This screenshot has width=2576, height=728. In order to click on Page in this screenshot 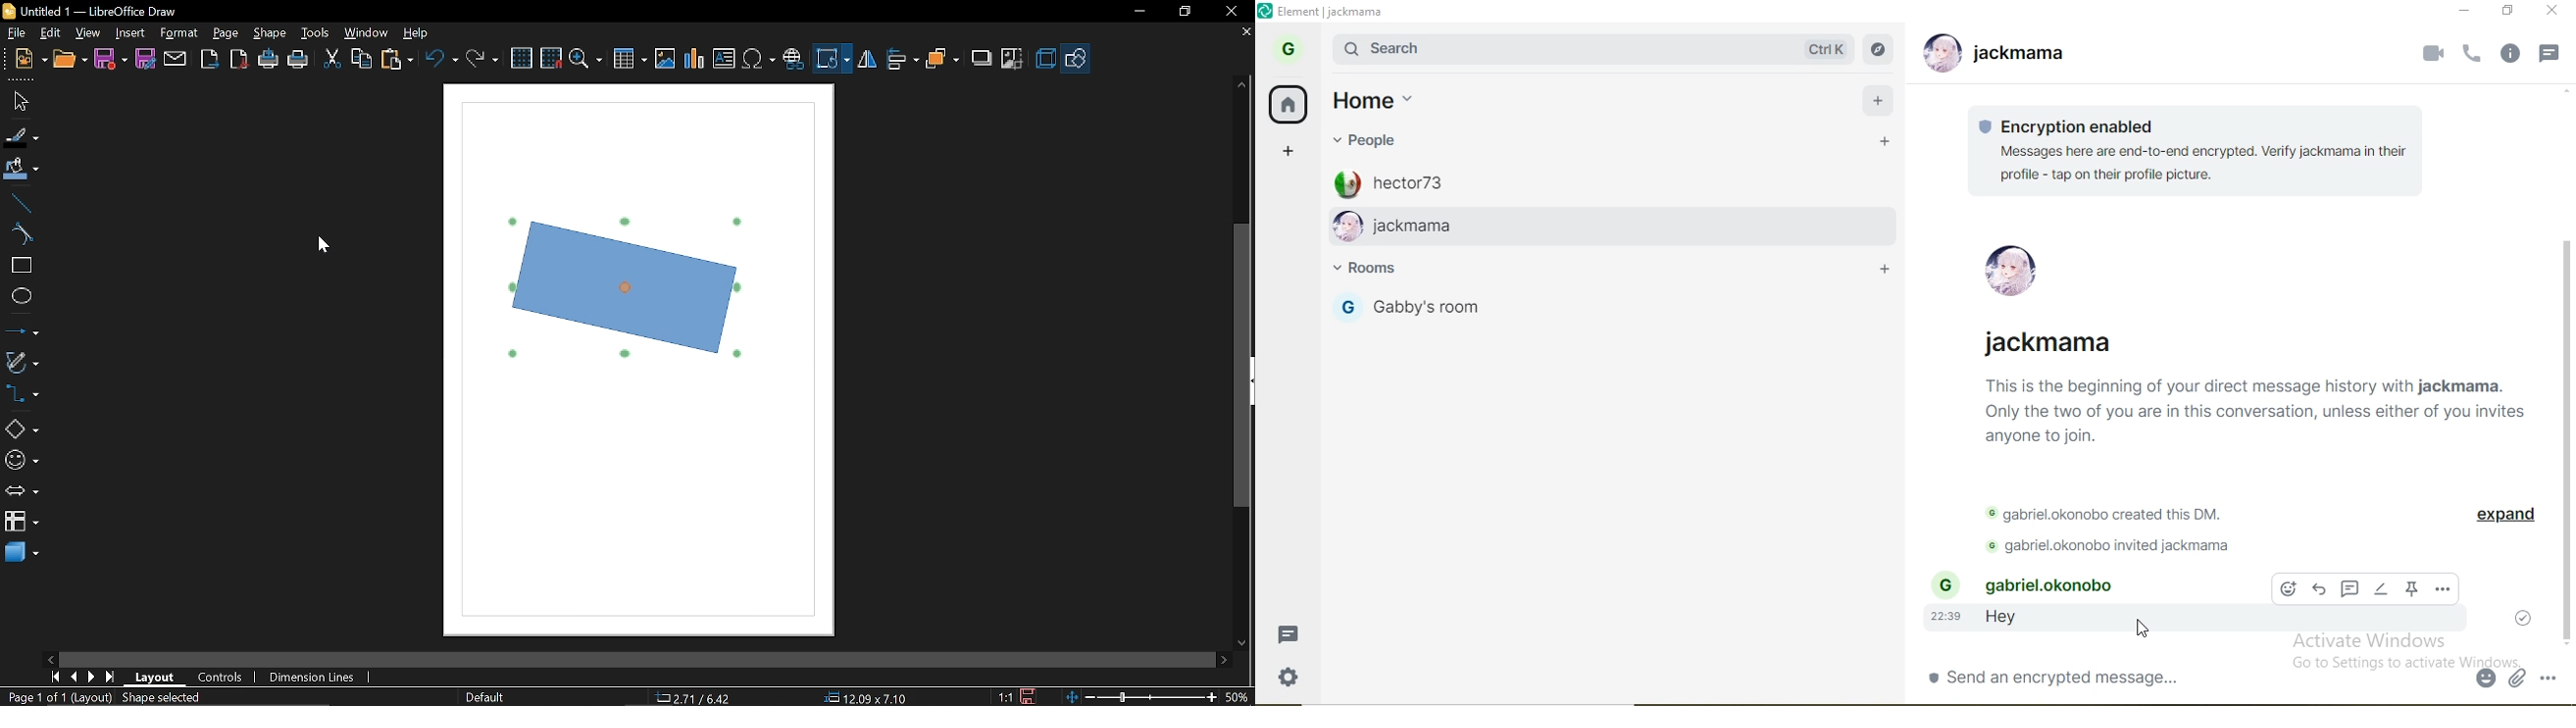, I will do `click(226, 33)`.